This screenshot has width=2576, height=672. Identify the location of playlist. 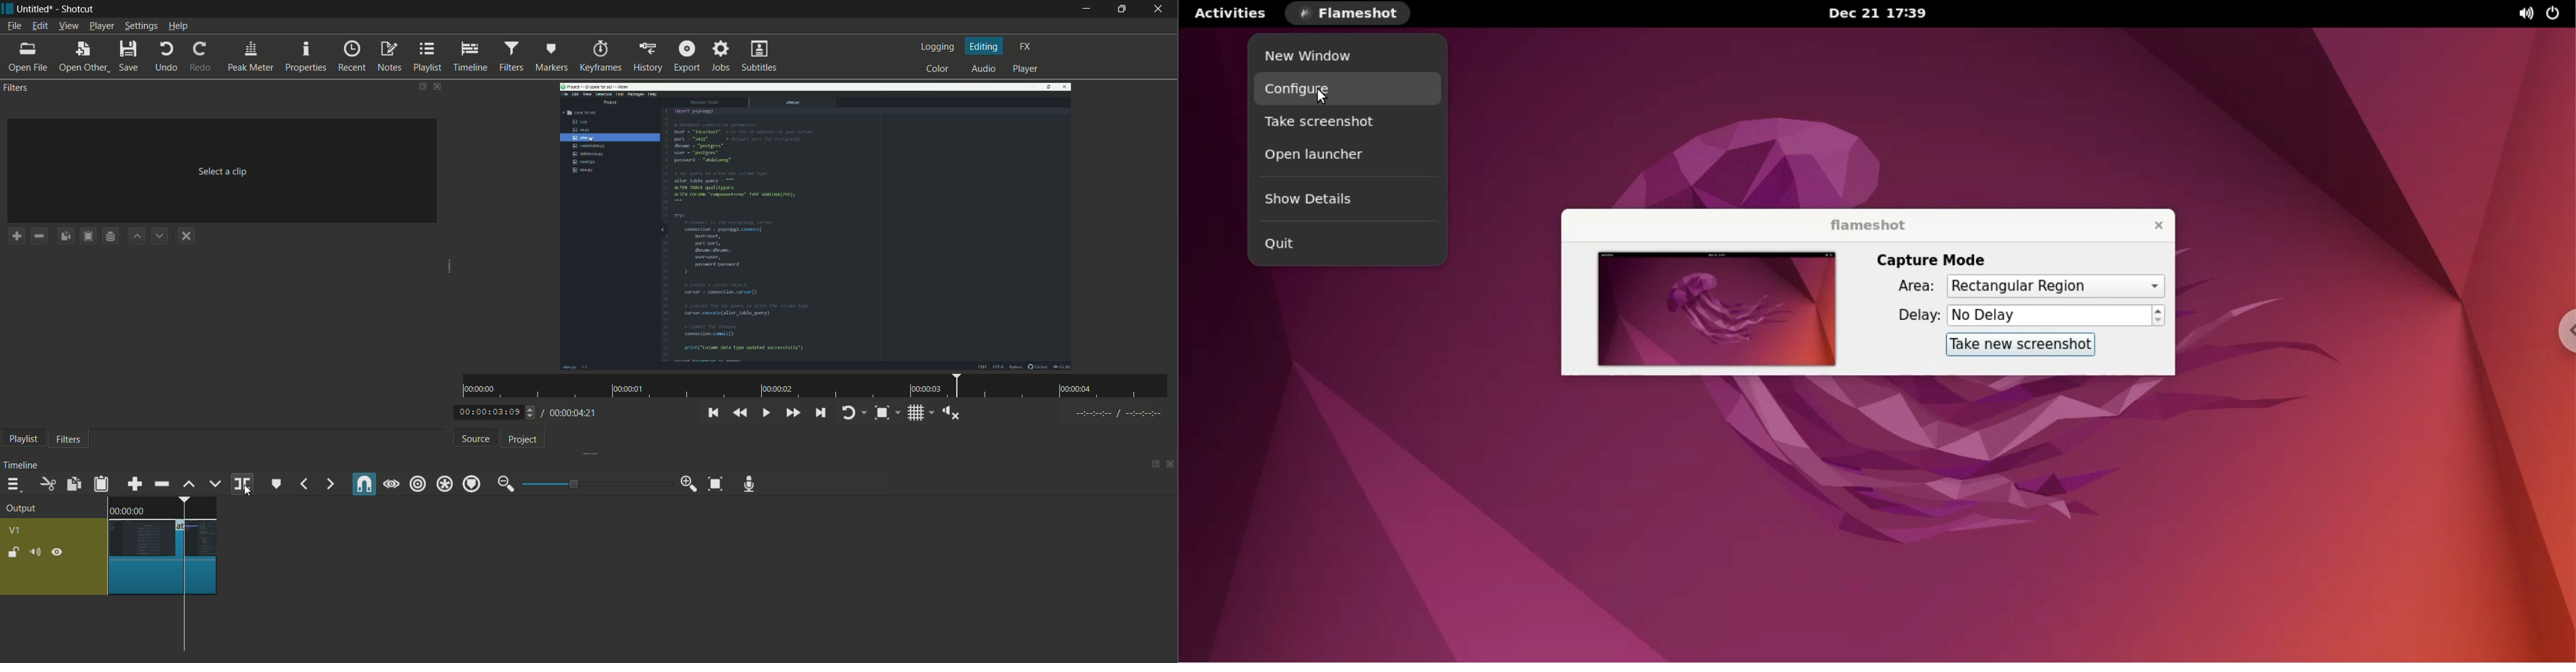
(428, 57).